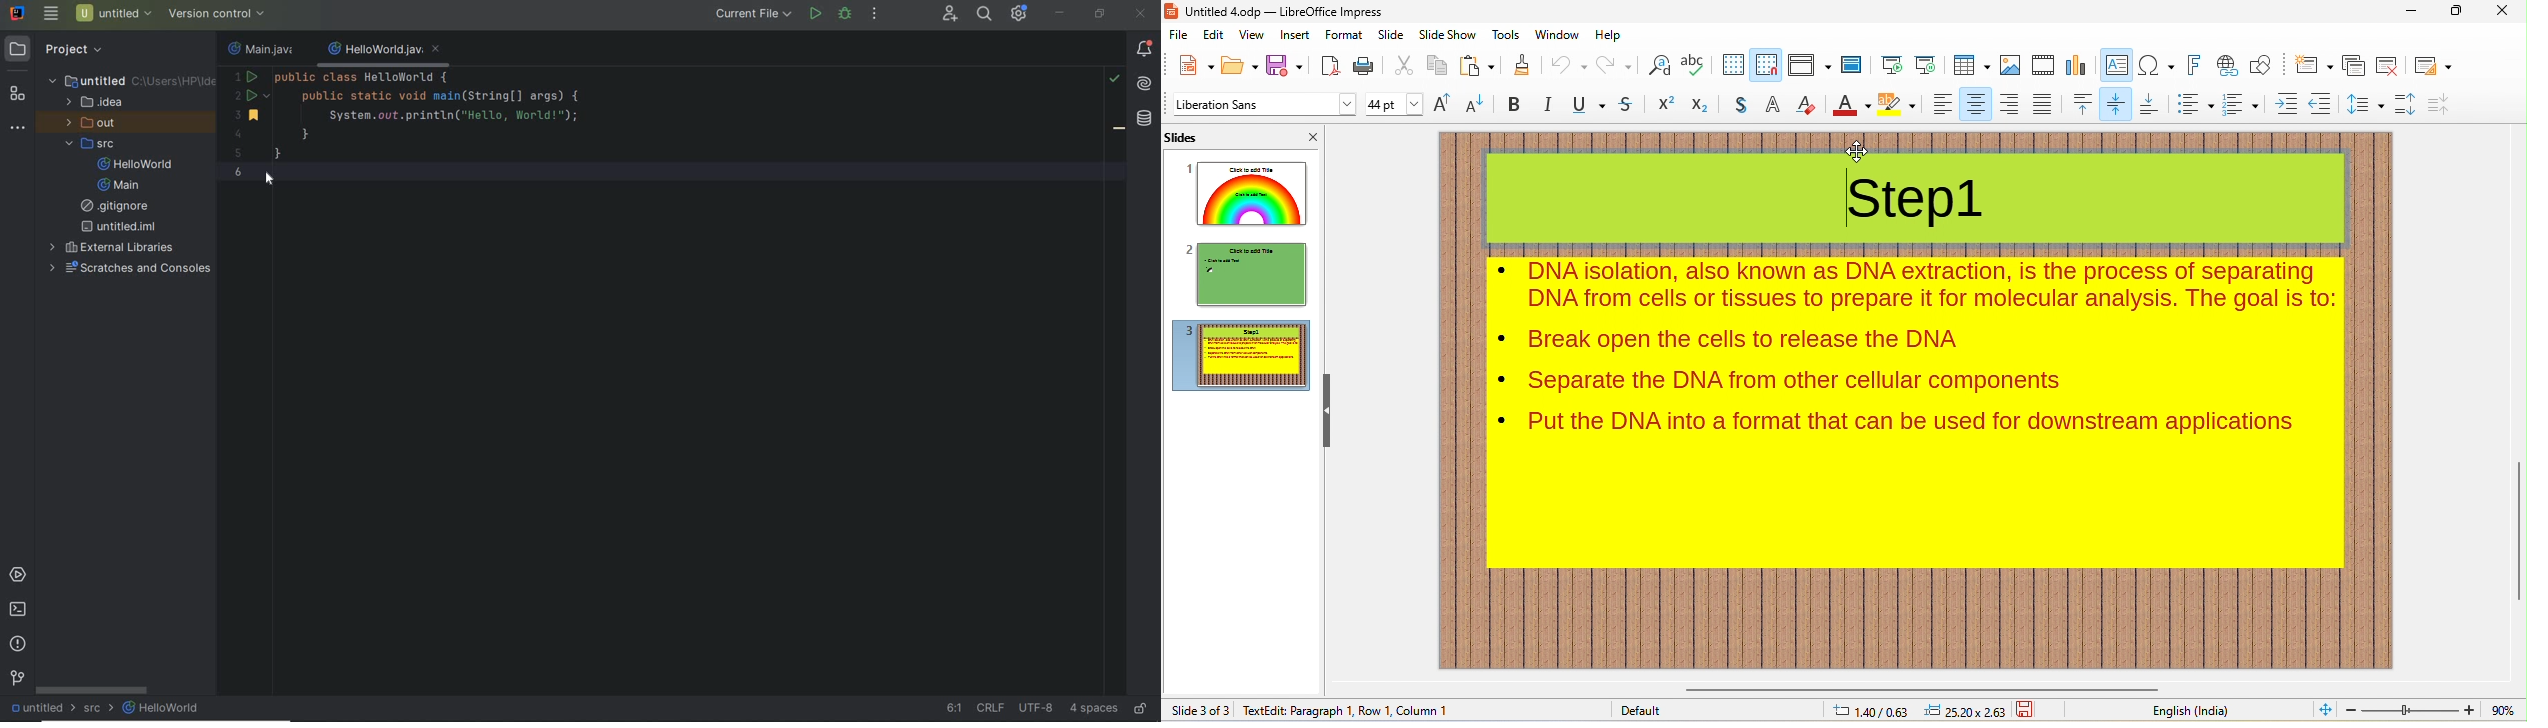  Describe the element at coordinates (1295, 35) in the screenshot. I see `insert` at that location.